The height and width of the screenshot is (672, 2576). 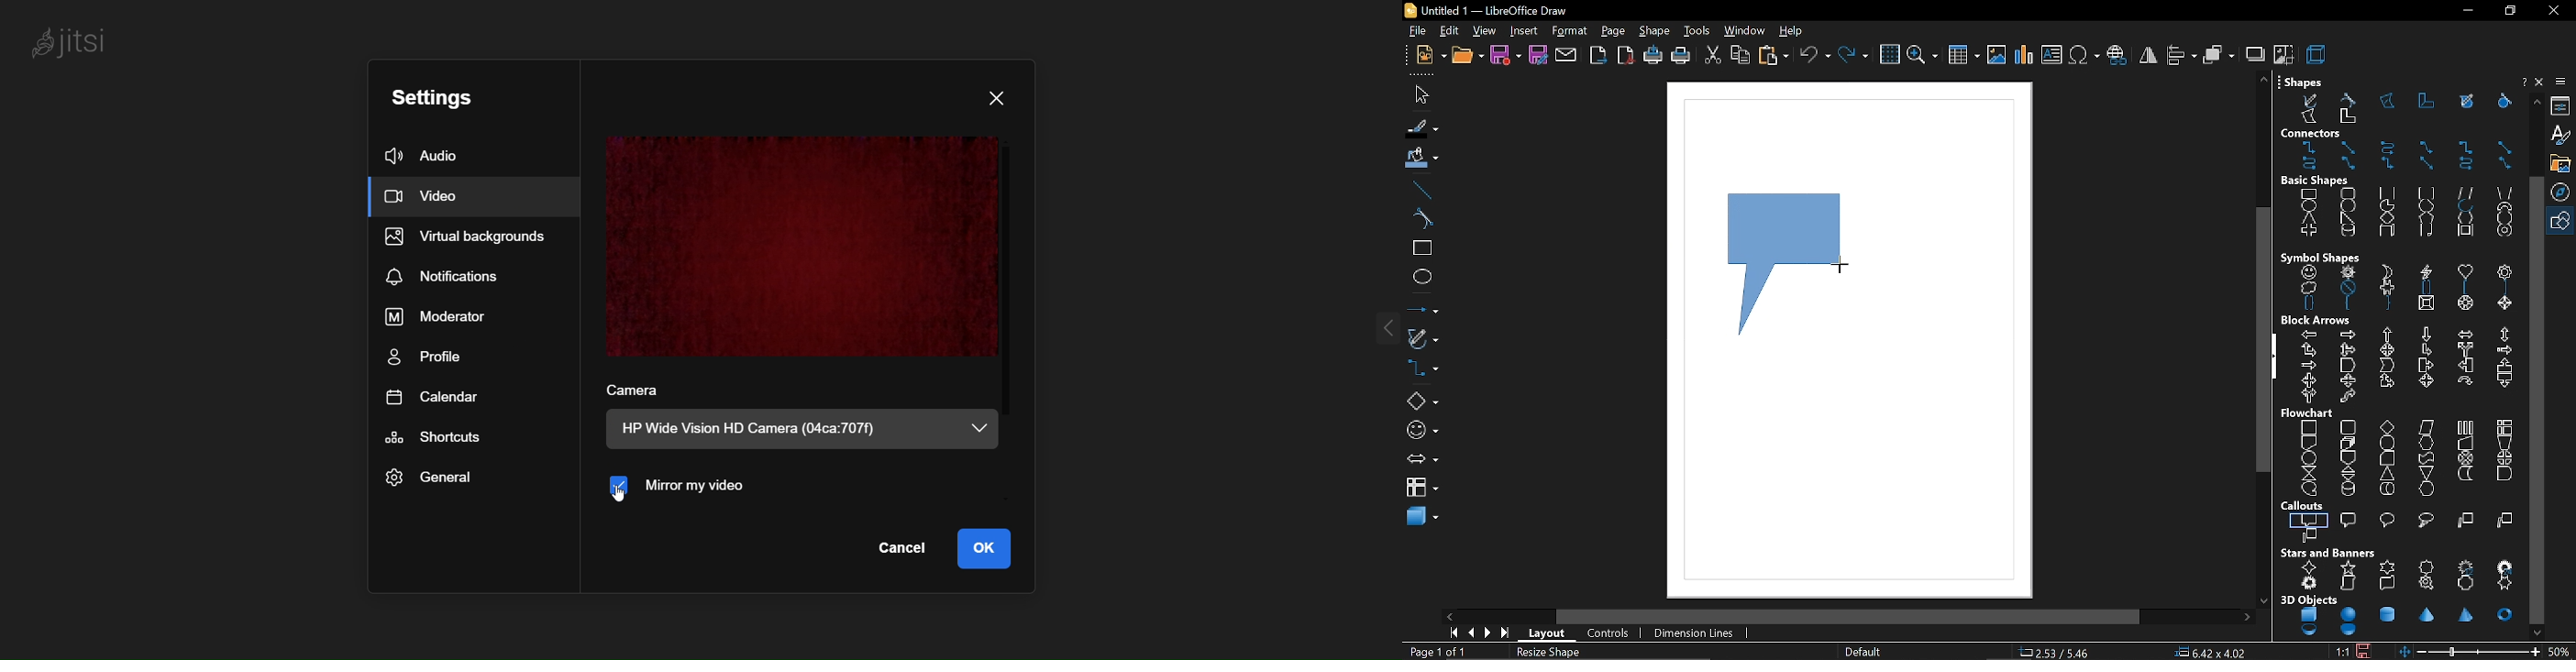 What do you see at coordinates (2505, 614) in the screenshot?
I see `torus` at bounding box center [2505, 614].